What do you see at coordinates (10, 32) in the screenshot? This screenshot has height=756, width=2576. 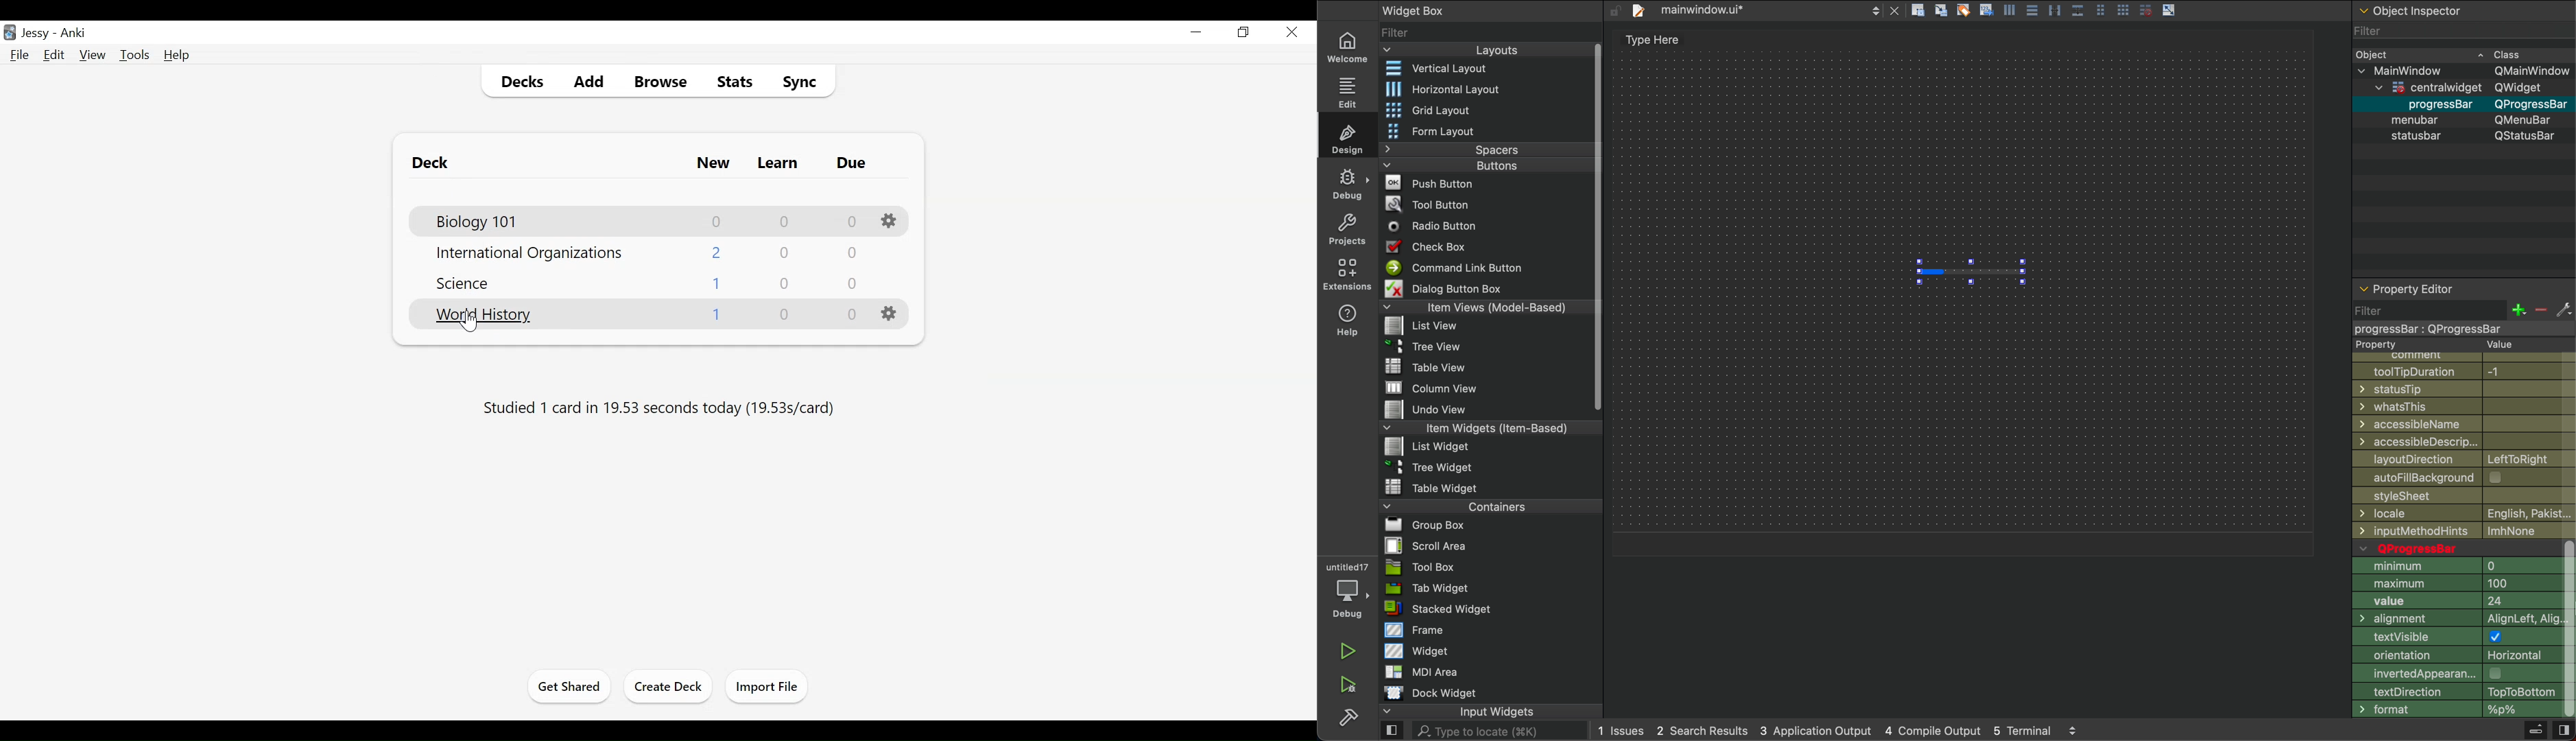 I see `Anki Desktop Icon` at bounding box center [10, 32].